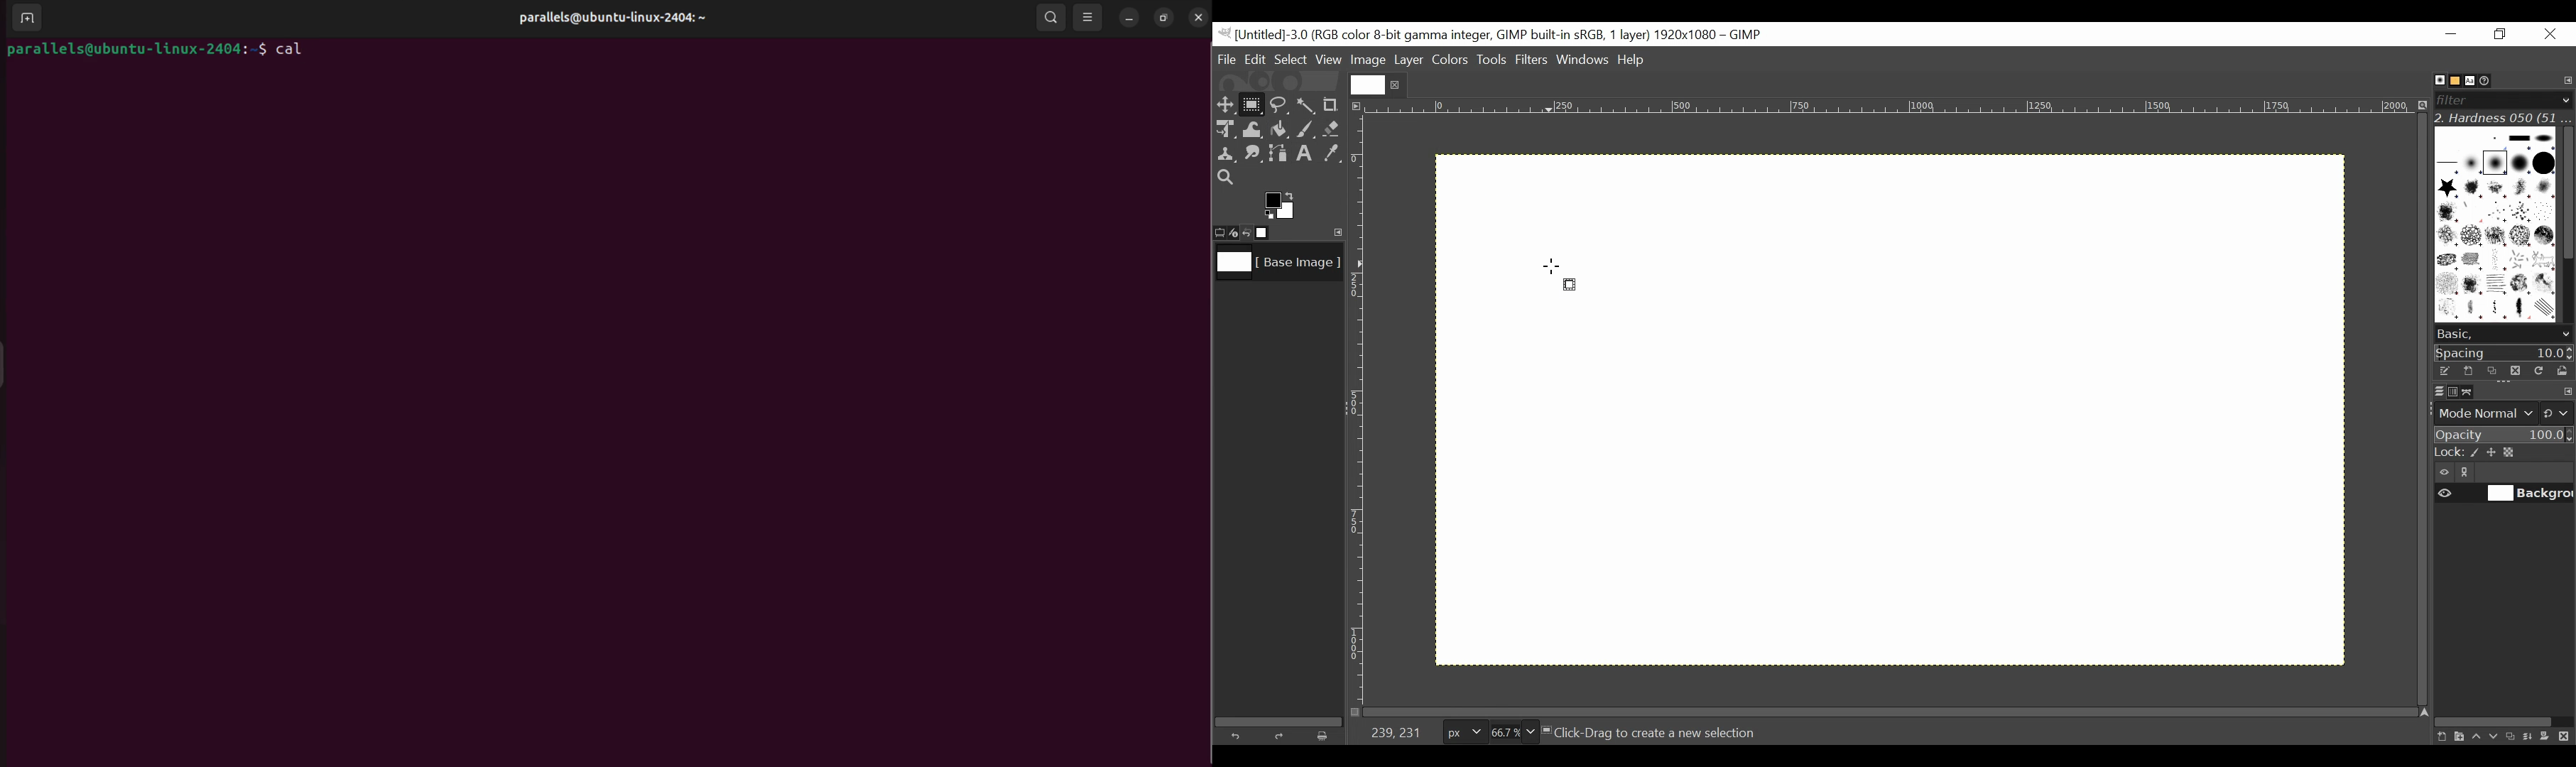 This screenshot has height=784, width=2576. What do you see at coordinates (2458, 736) in the screenshot?
I see `Create a new layer` at bounding box center [2458, 736].